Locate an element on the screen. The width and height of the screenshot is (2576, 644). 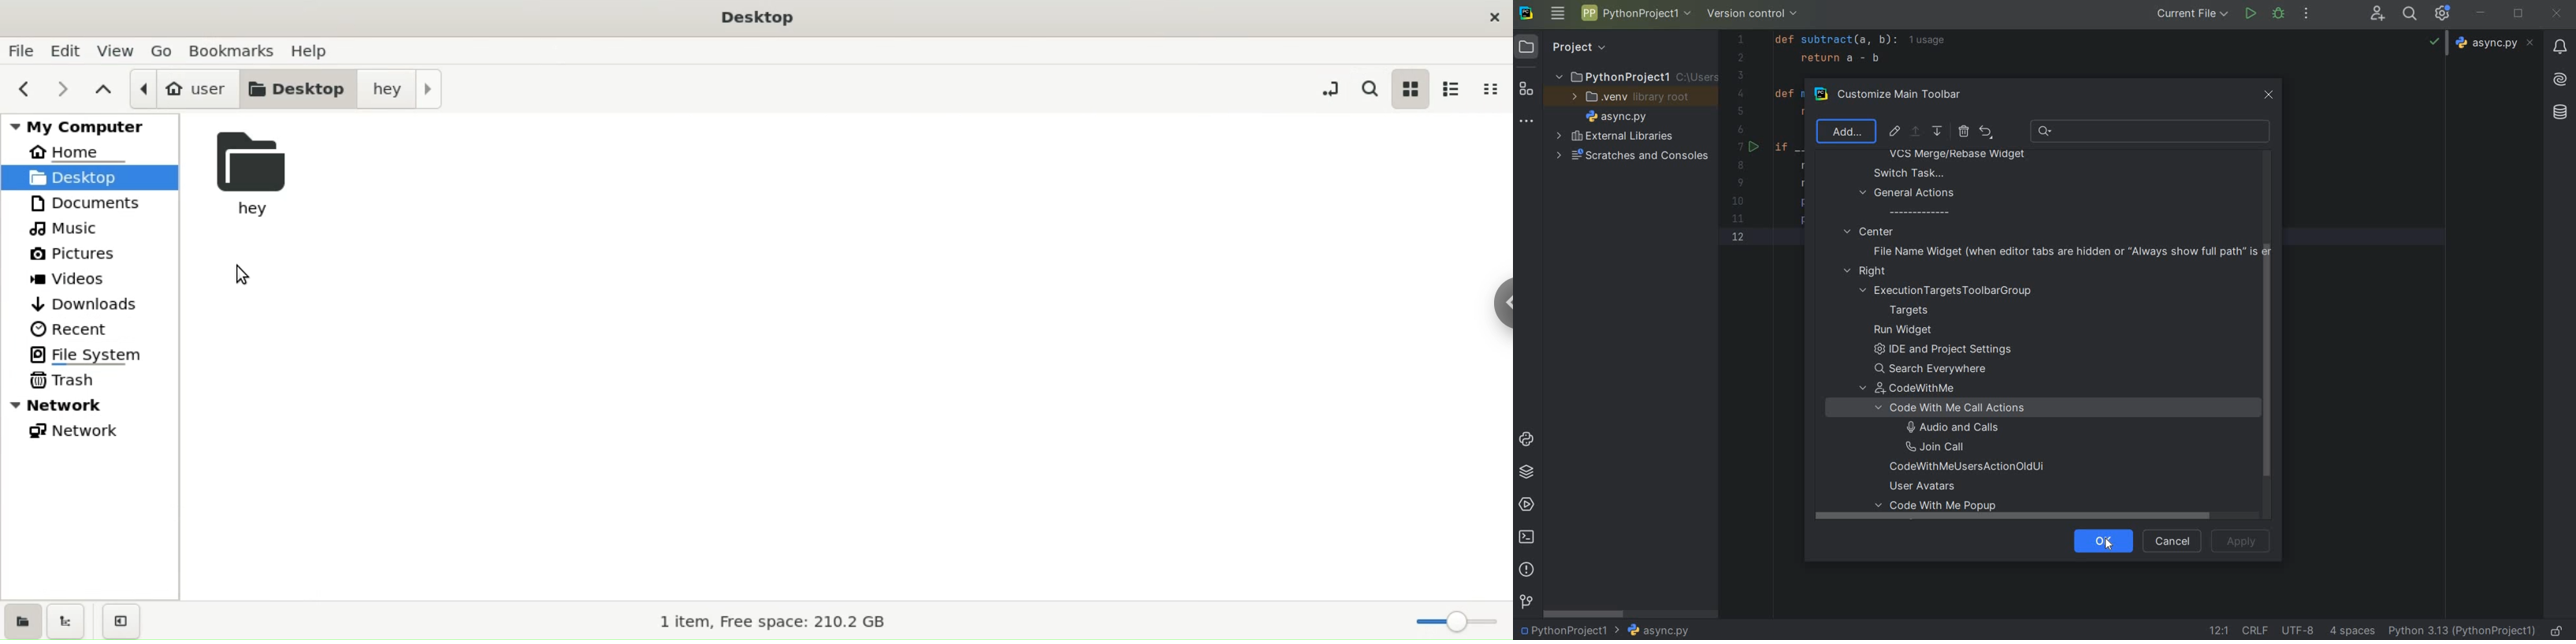
execution Targets Toolbar Group is located at coordinates (1948, 291).